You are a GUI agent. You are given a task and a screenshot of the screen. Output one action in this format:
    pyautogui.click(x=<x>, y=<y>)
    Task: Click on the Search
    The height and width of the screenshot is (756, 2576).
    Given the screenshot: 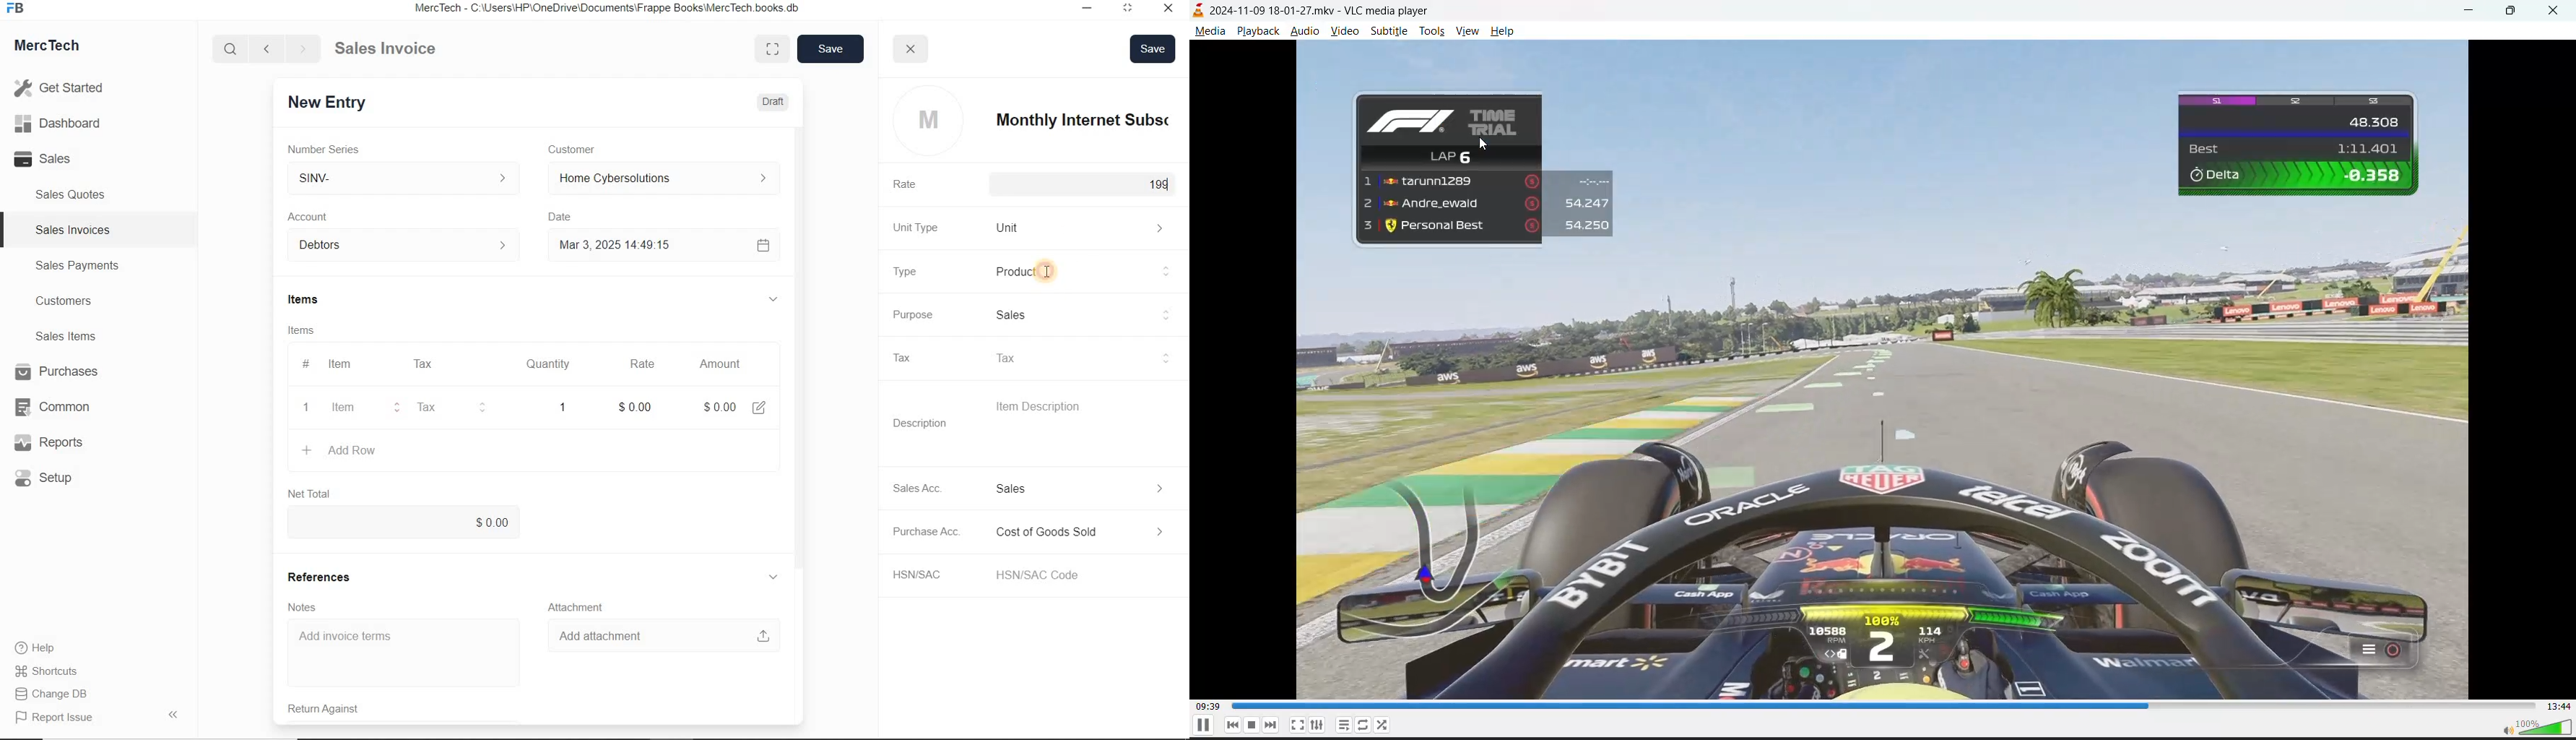 What is the action you would take?
    pyautogui.click(x=232, y=49)
    